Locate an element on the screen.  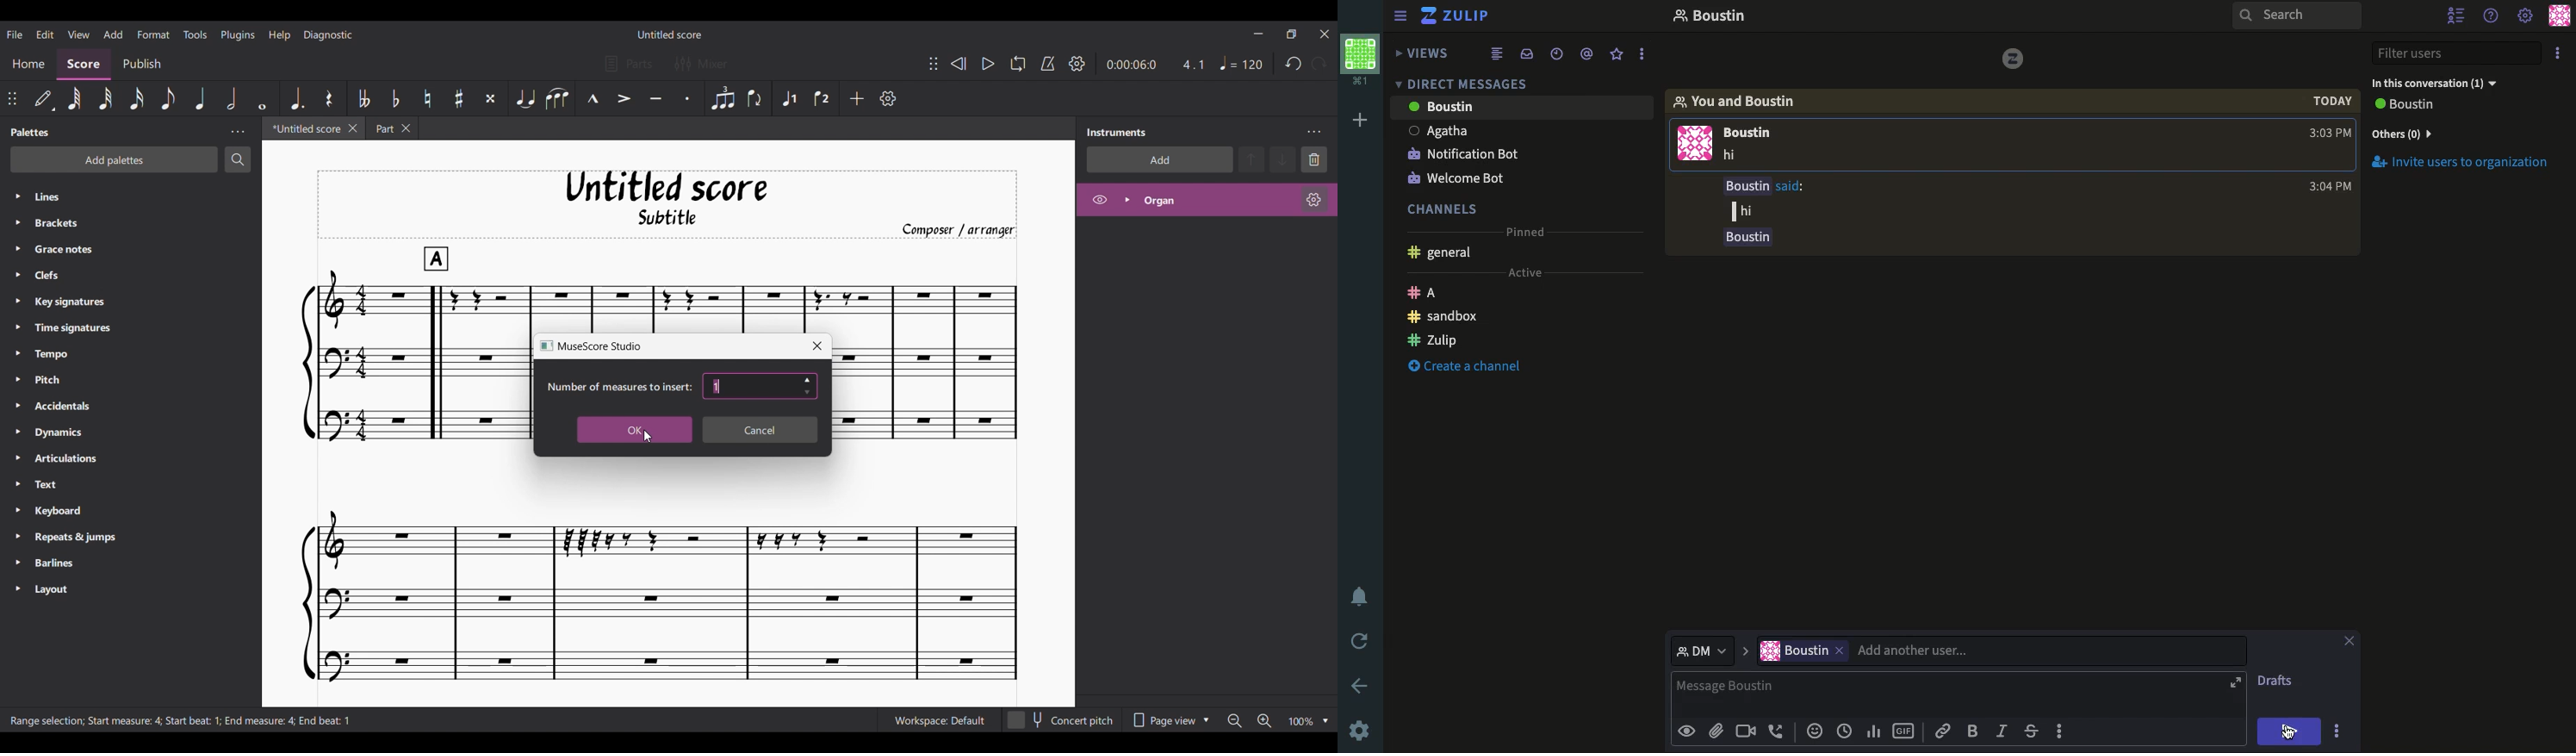
Text box to input number of measures is located at coordinates (751, 386).